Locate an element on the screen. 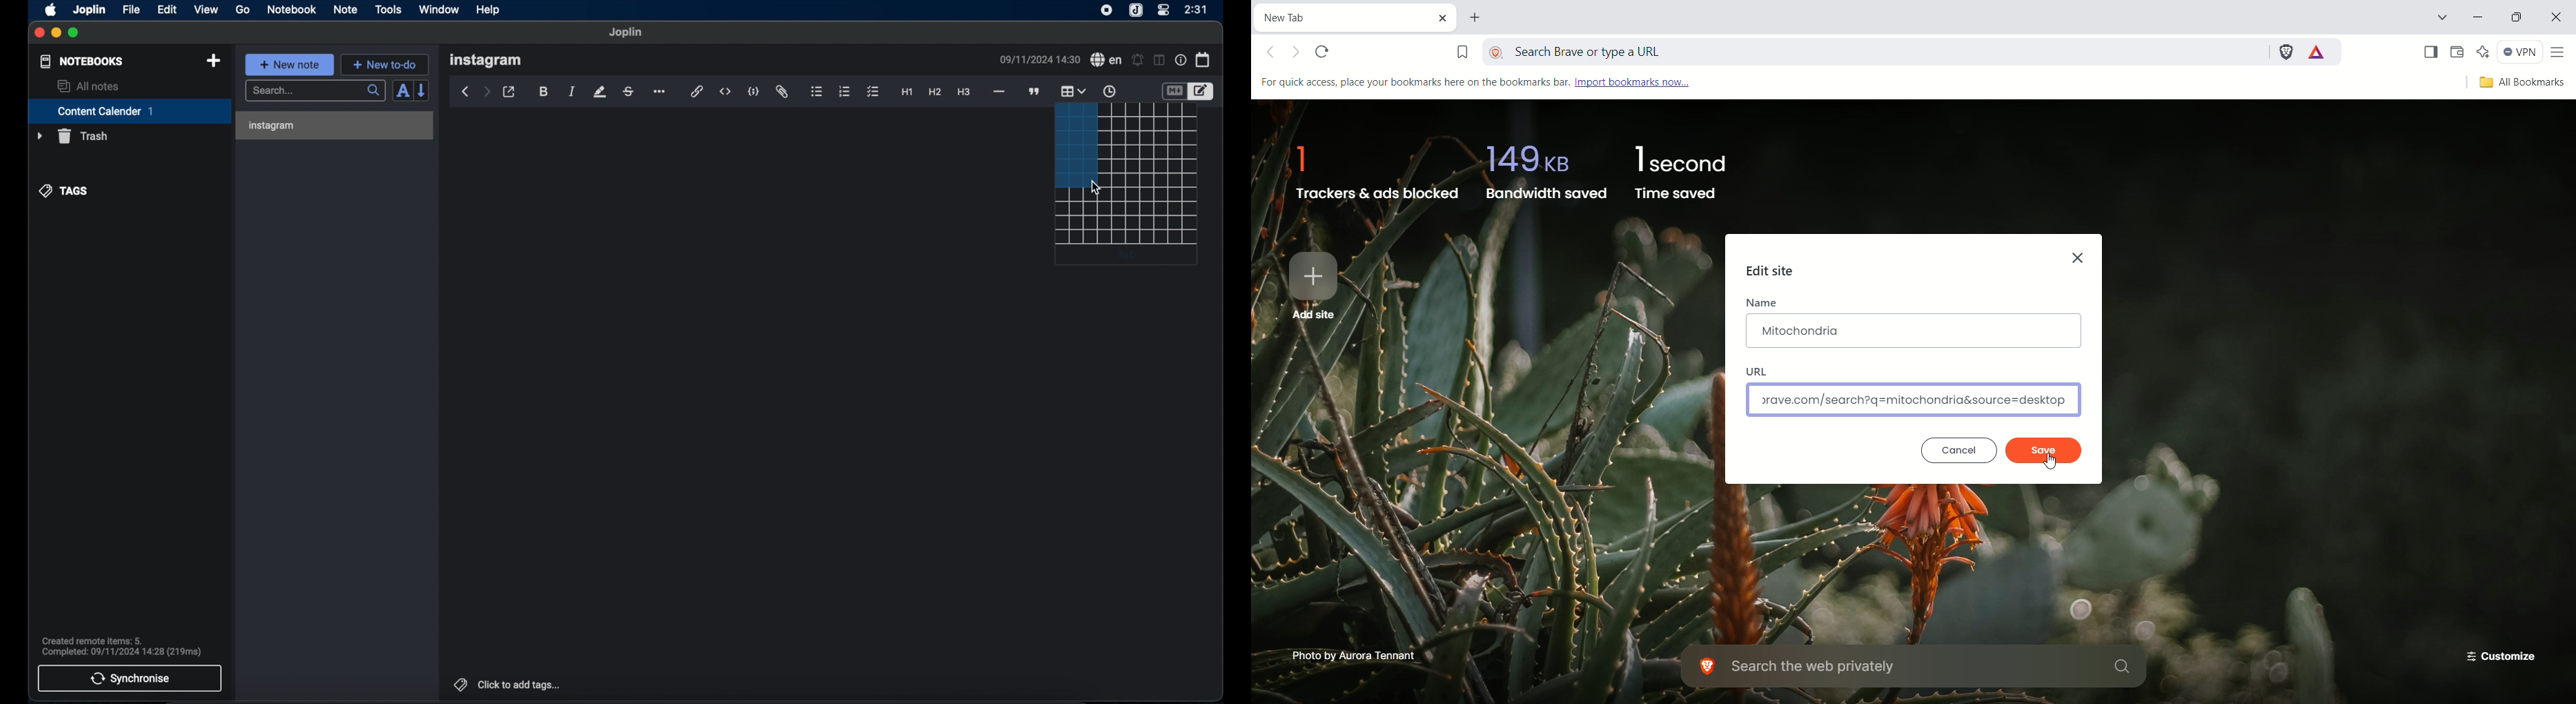  rows and columns highlighted is located at coordinates (1075, 143).